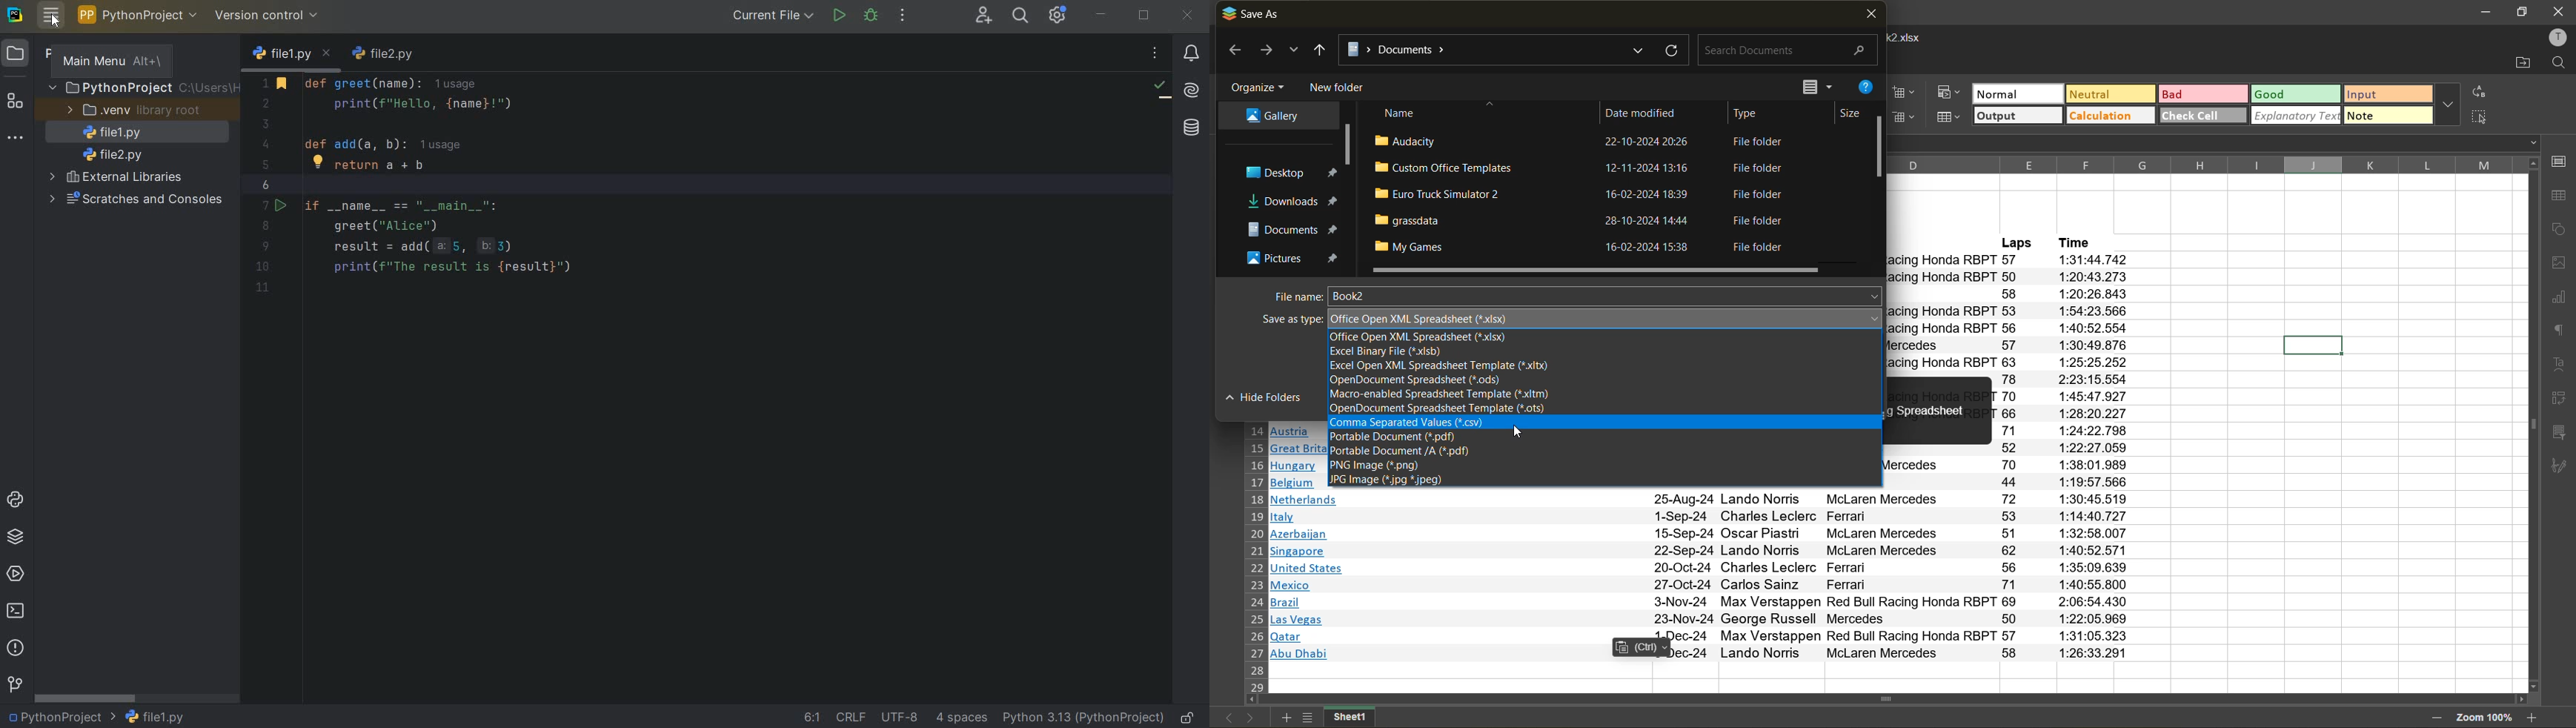 This screenshot has width=2576, height=728. What do you see at coordinates (1232, 51) in the screenshot?
I see `back` at bounding box center [1232, 51].